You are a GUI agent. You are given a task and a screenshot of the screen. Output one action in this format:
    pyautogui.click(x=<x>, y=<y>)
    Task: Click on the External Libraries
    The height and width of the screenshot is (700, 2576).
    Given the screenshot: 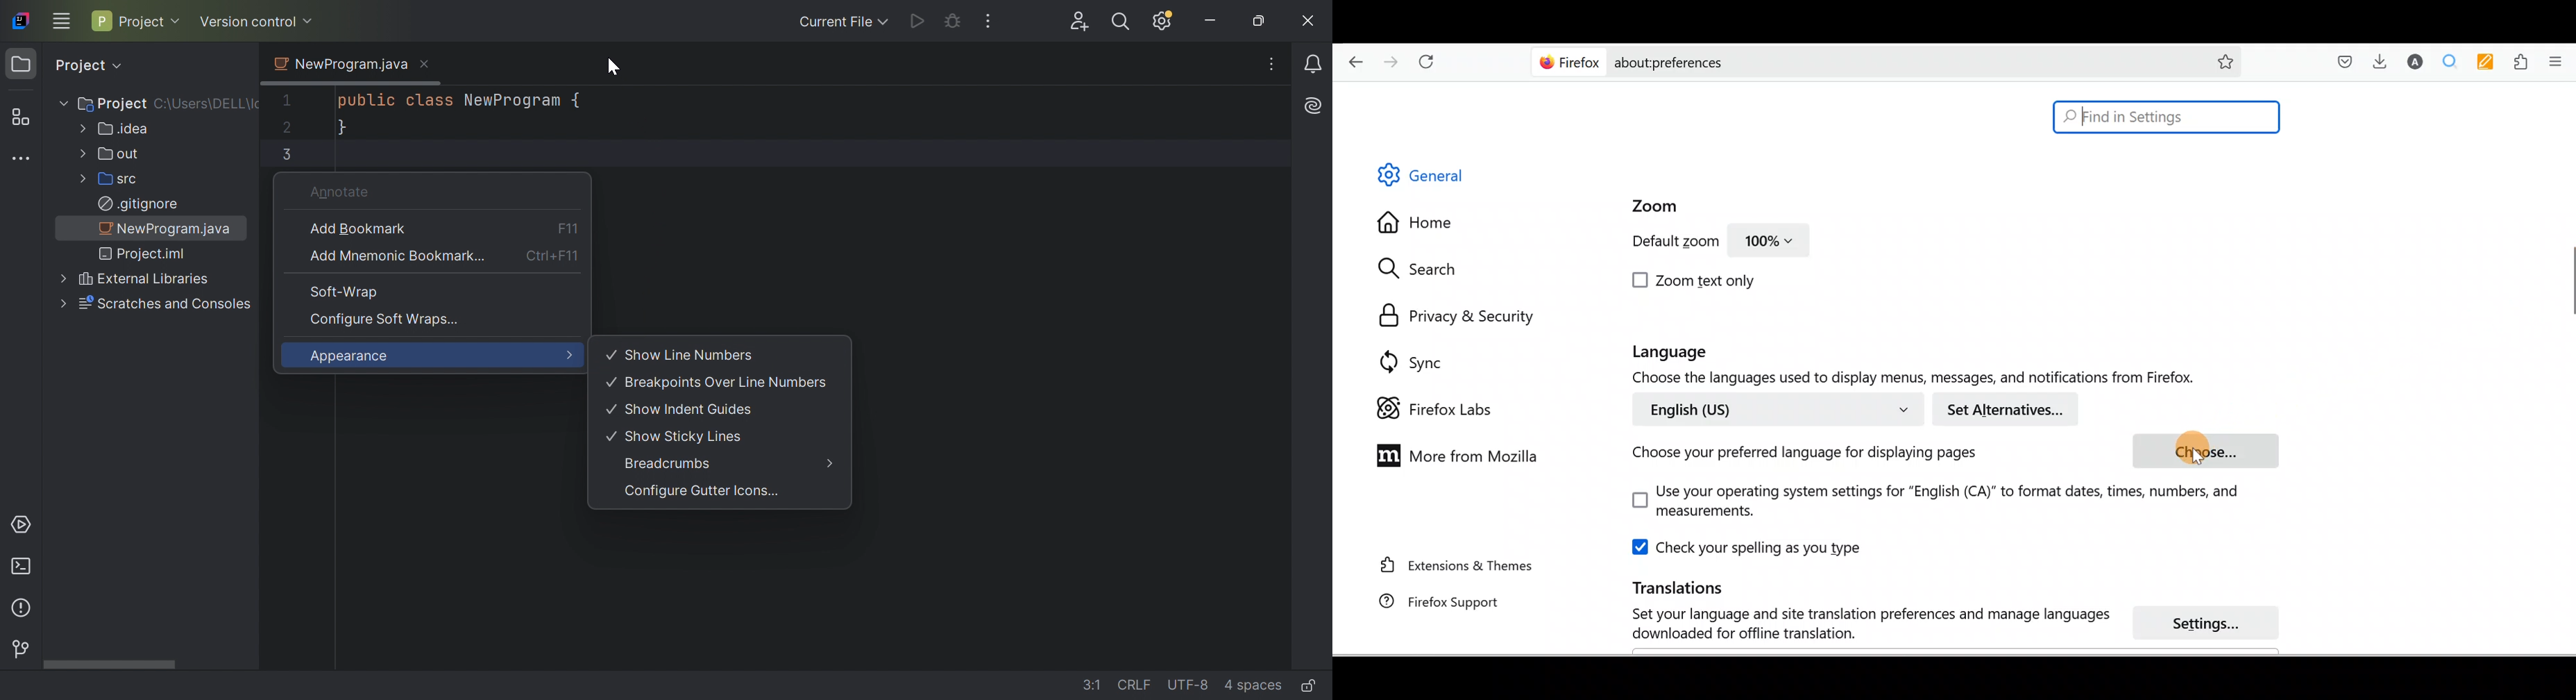 What is the action you would take?
    pyautogui.click(x=144, y=280)
    